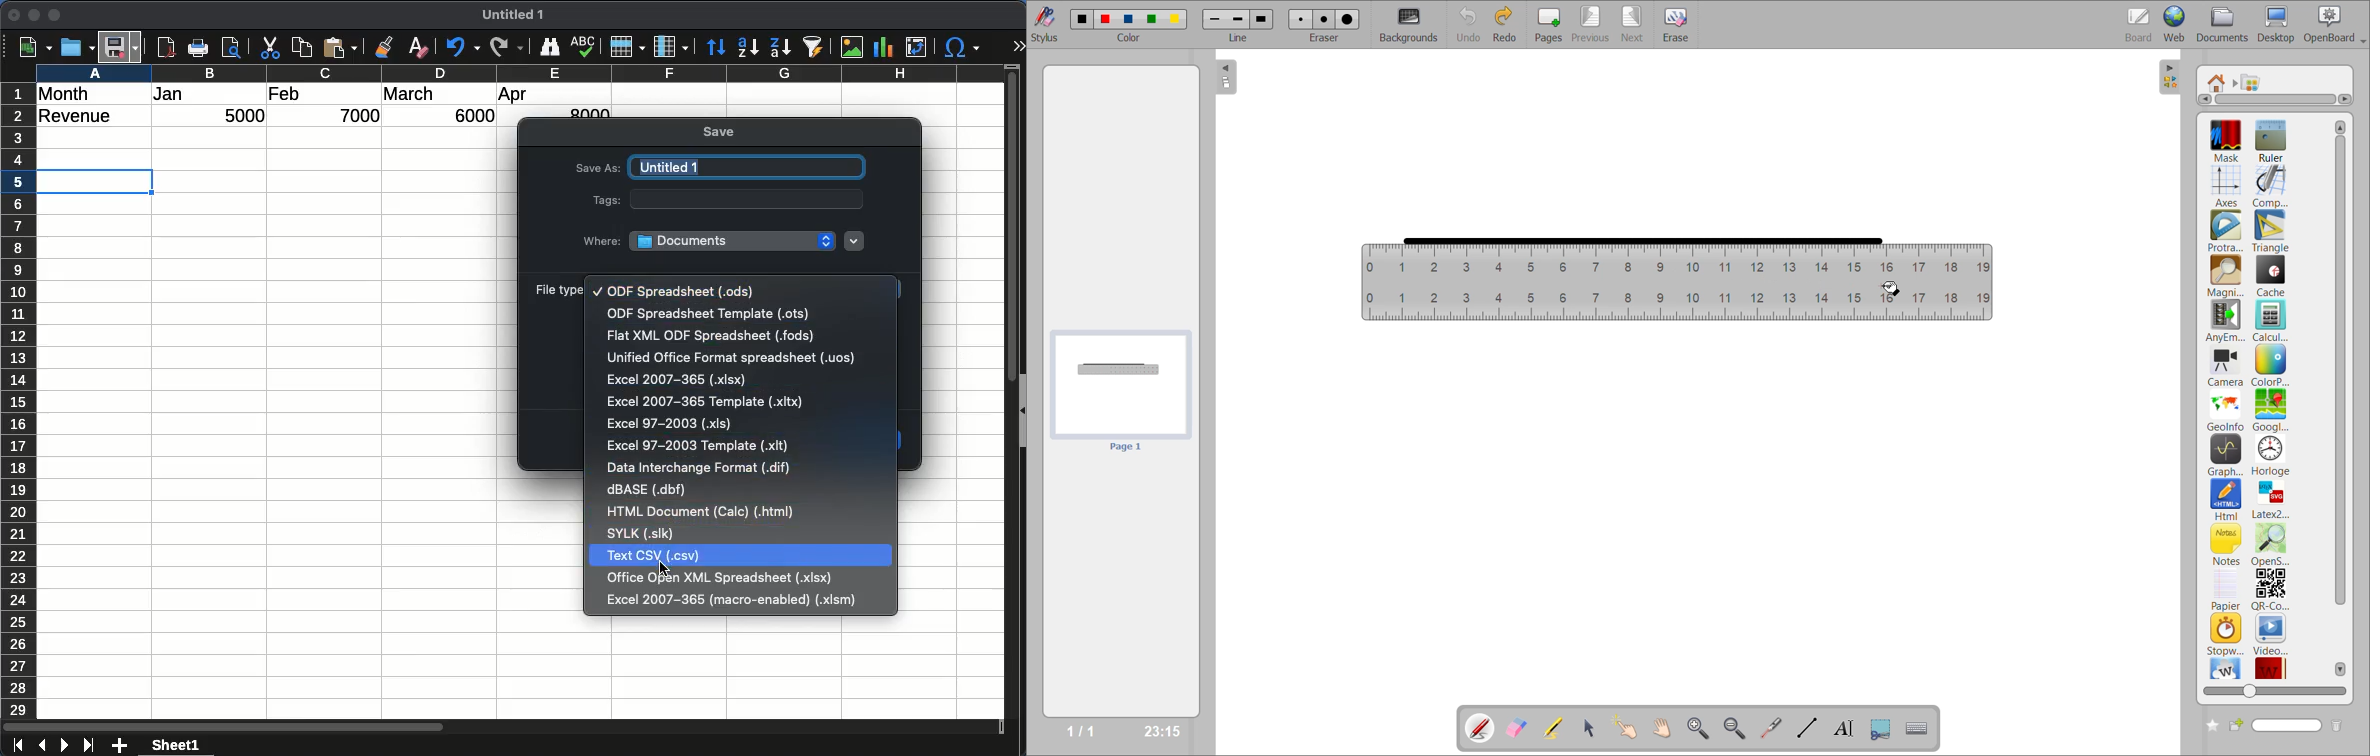 This screenshot has height=756, width=2380. I want to click on first sheet, so click(16, 746).